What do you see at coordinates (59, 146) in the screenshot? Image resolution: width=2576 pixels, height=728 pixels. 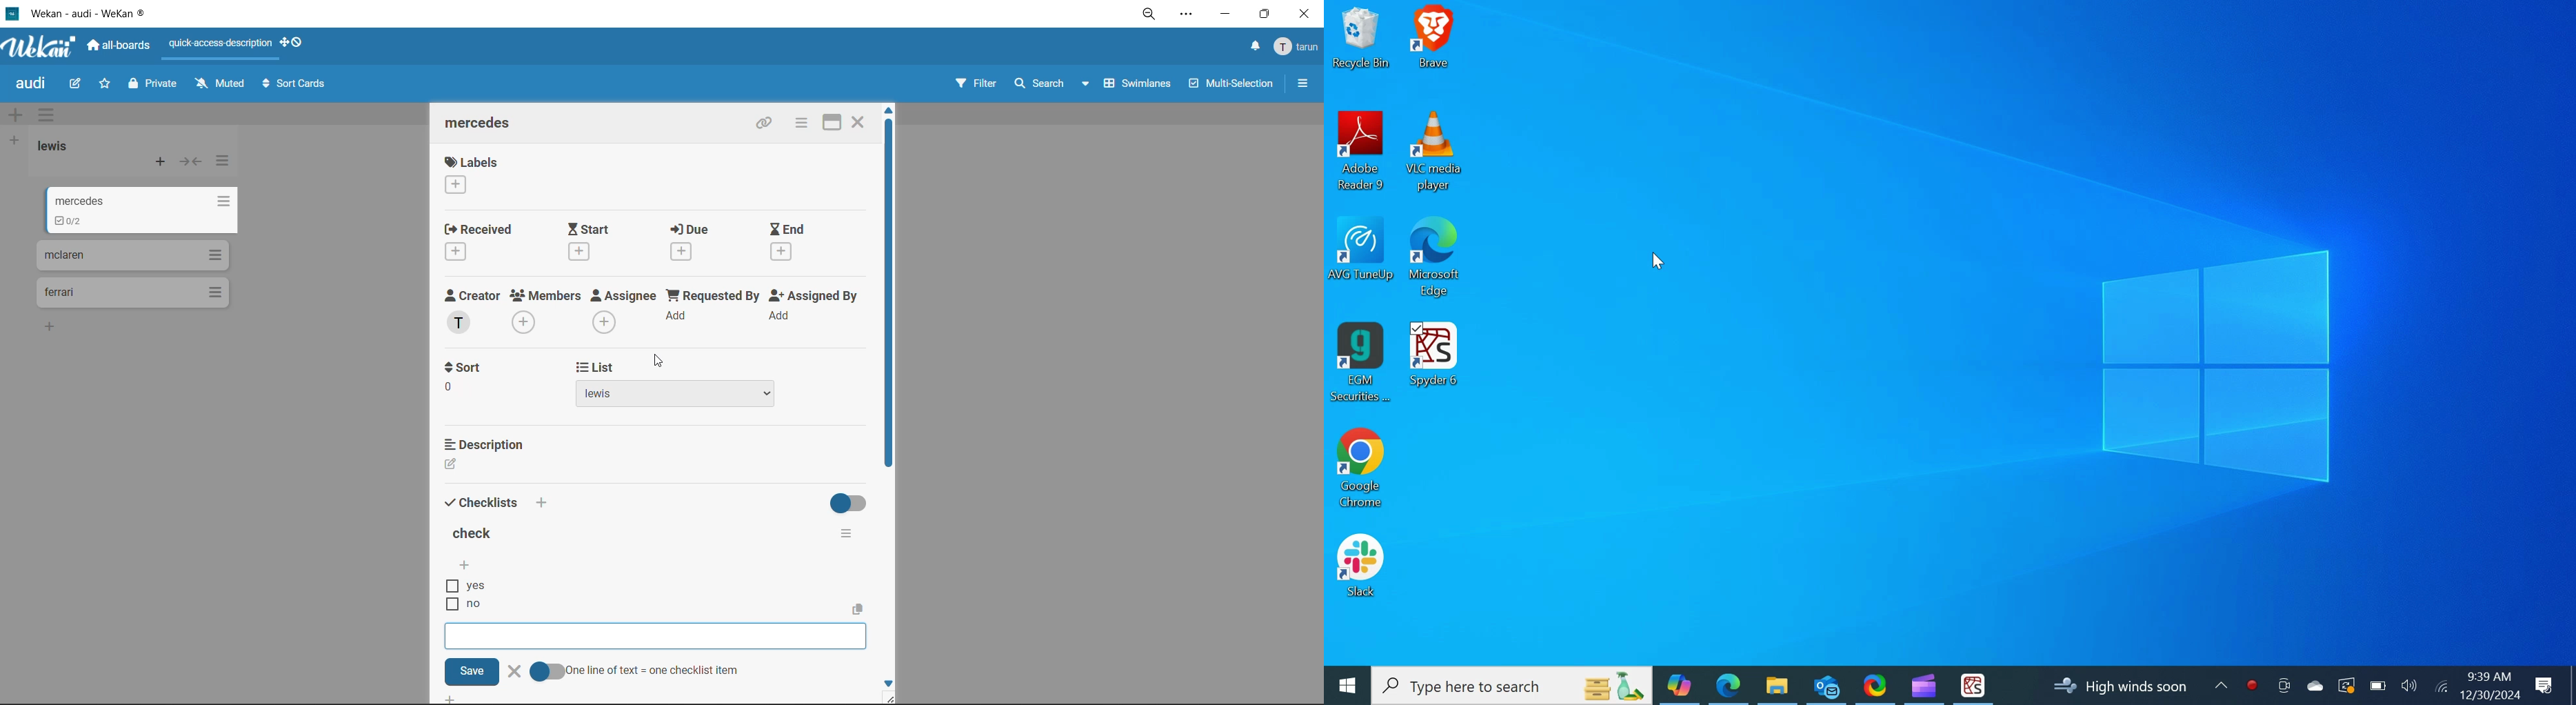 I see `list title` at bounding box center [59, 146].